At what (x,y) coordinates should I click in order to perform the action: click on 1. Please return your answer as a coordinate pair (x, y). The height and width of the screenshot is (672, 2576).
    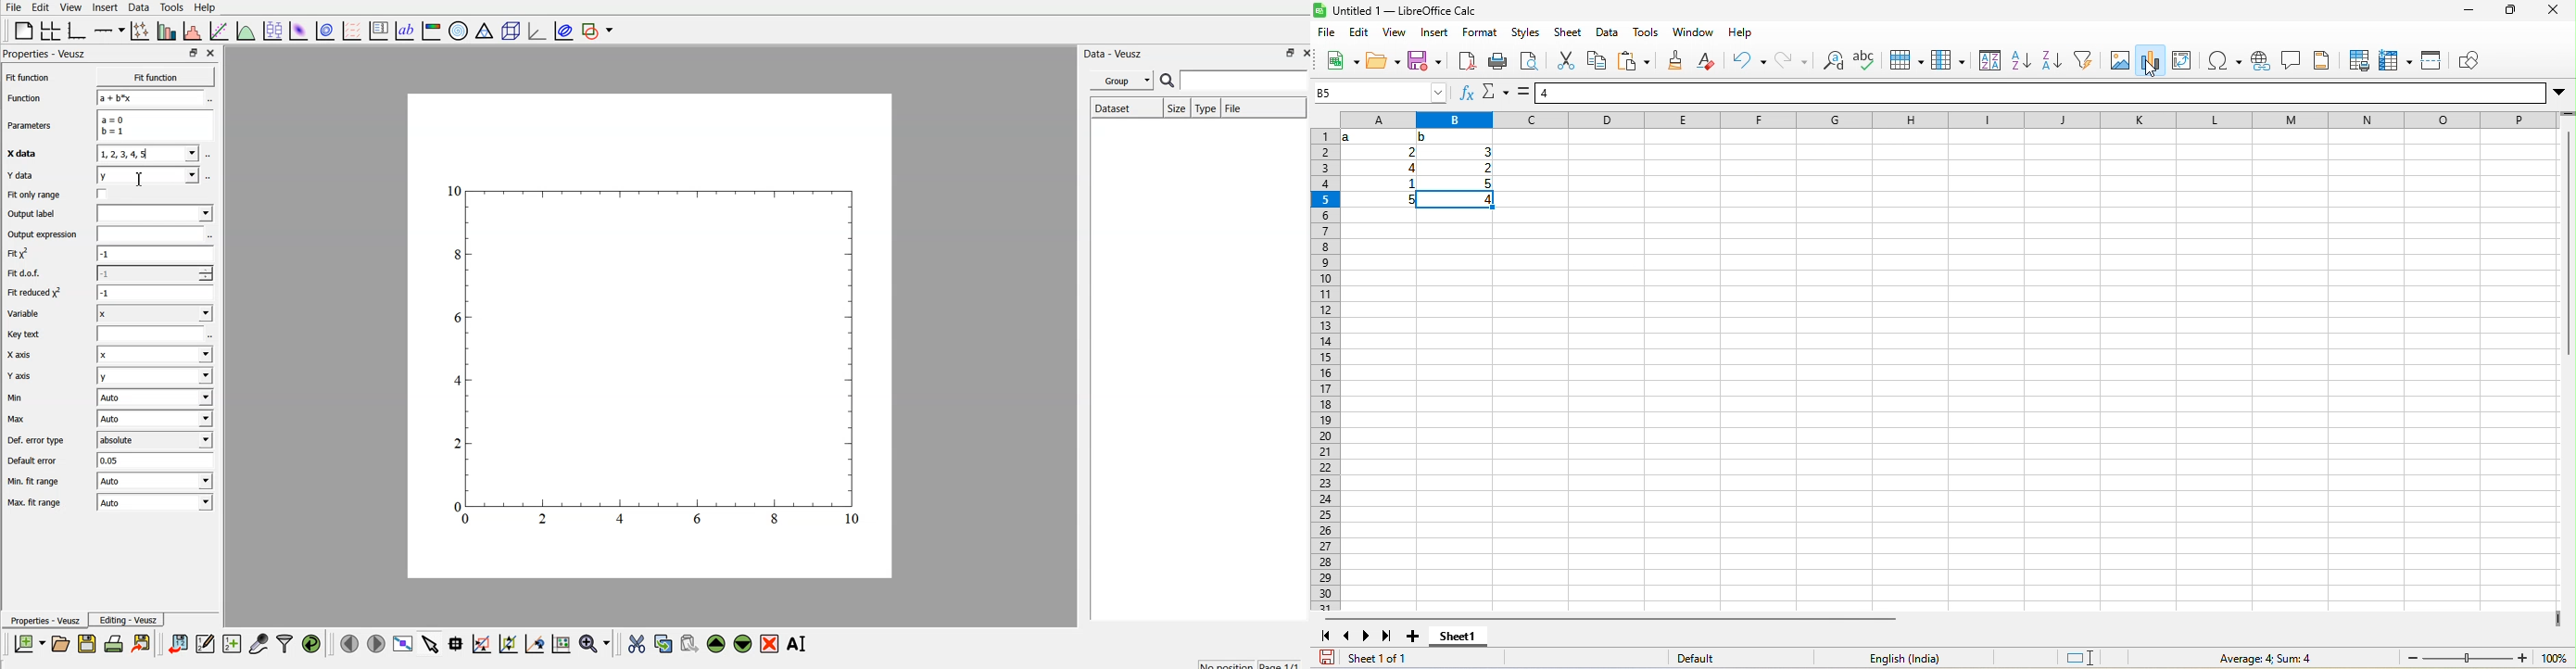
    Looking at the image, I should click on (157, 275).